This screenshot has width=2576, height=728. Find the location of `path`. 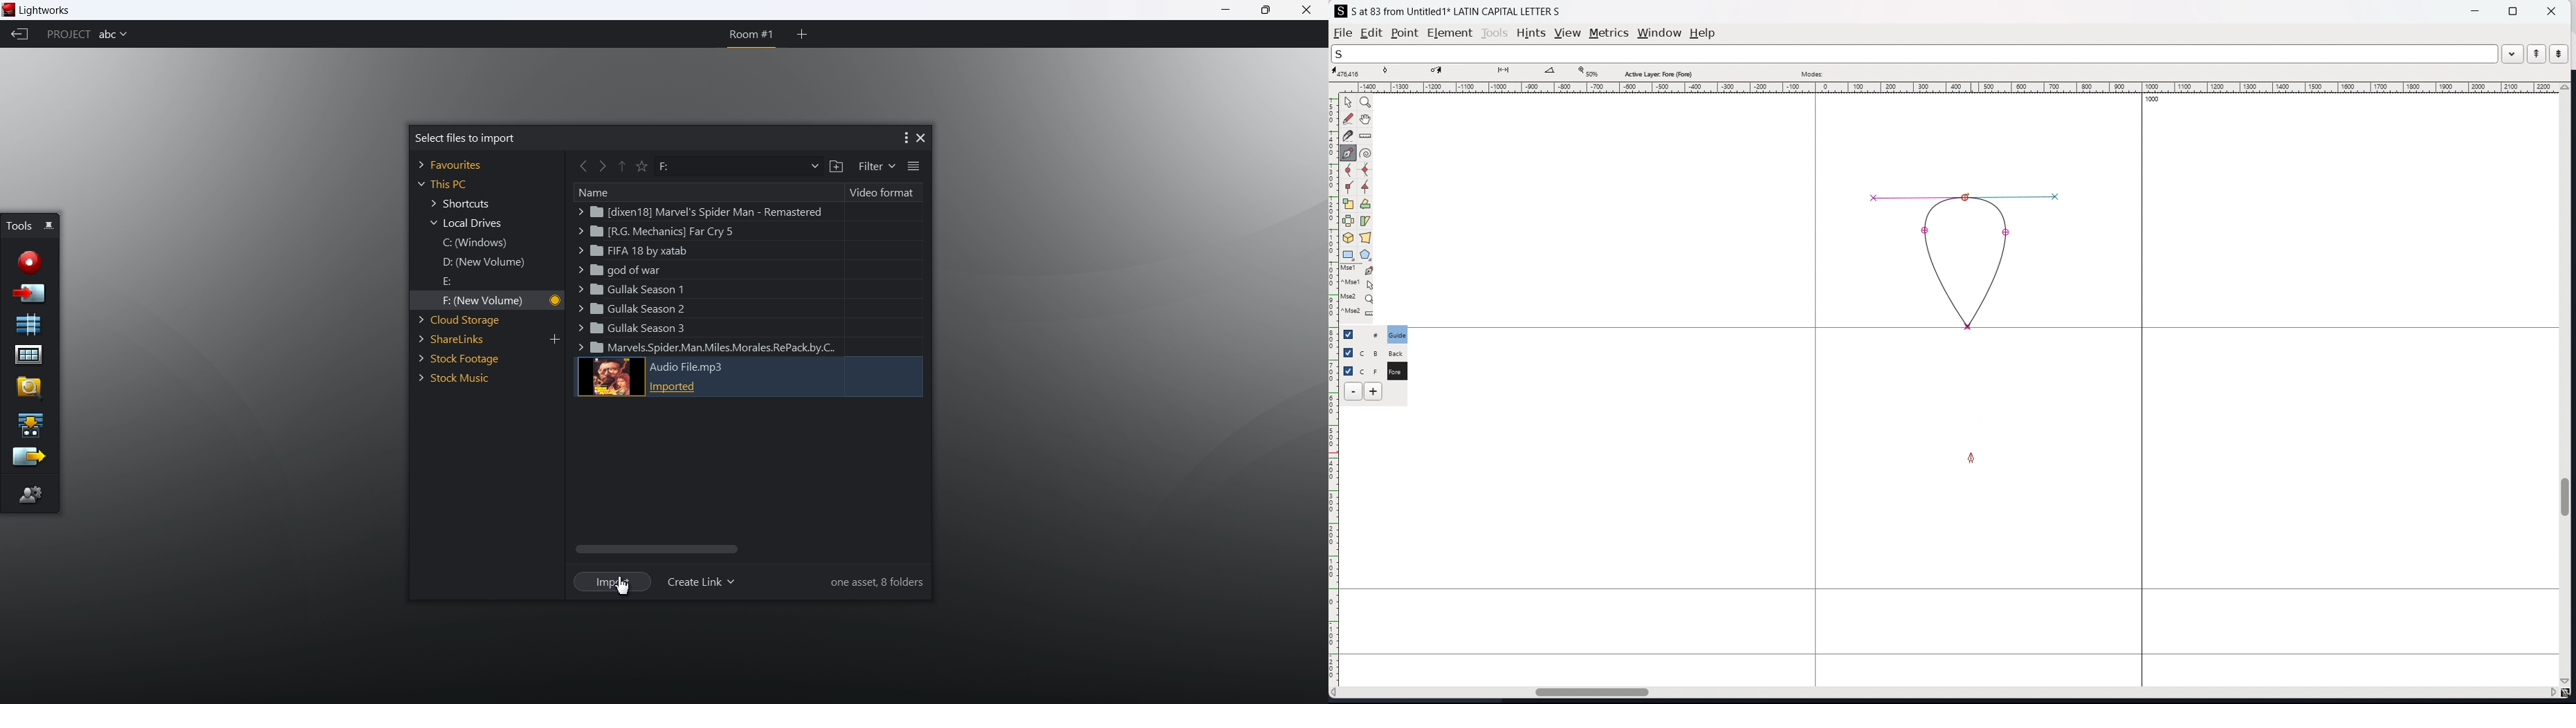

path is located at coordinates (704, 167).